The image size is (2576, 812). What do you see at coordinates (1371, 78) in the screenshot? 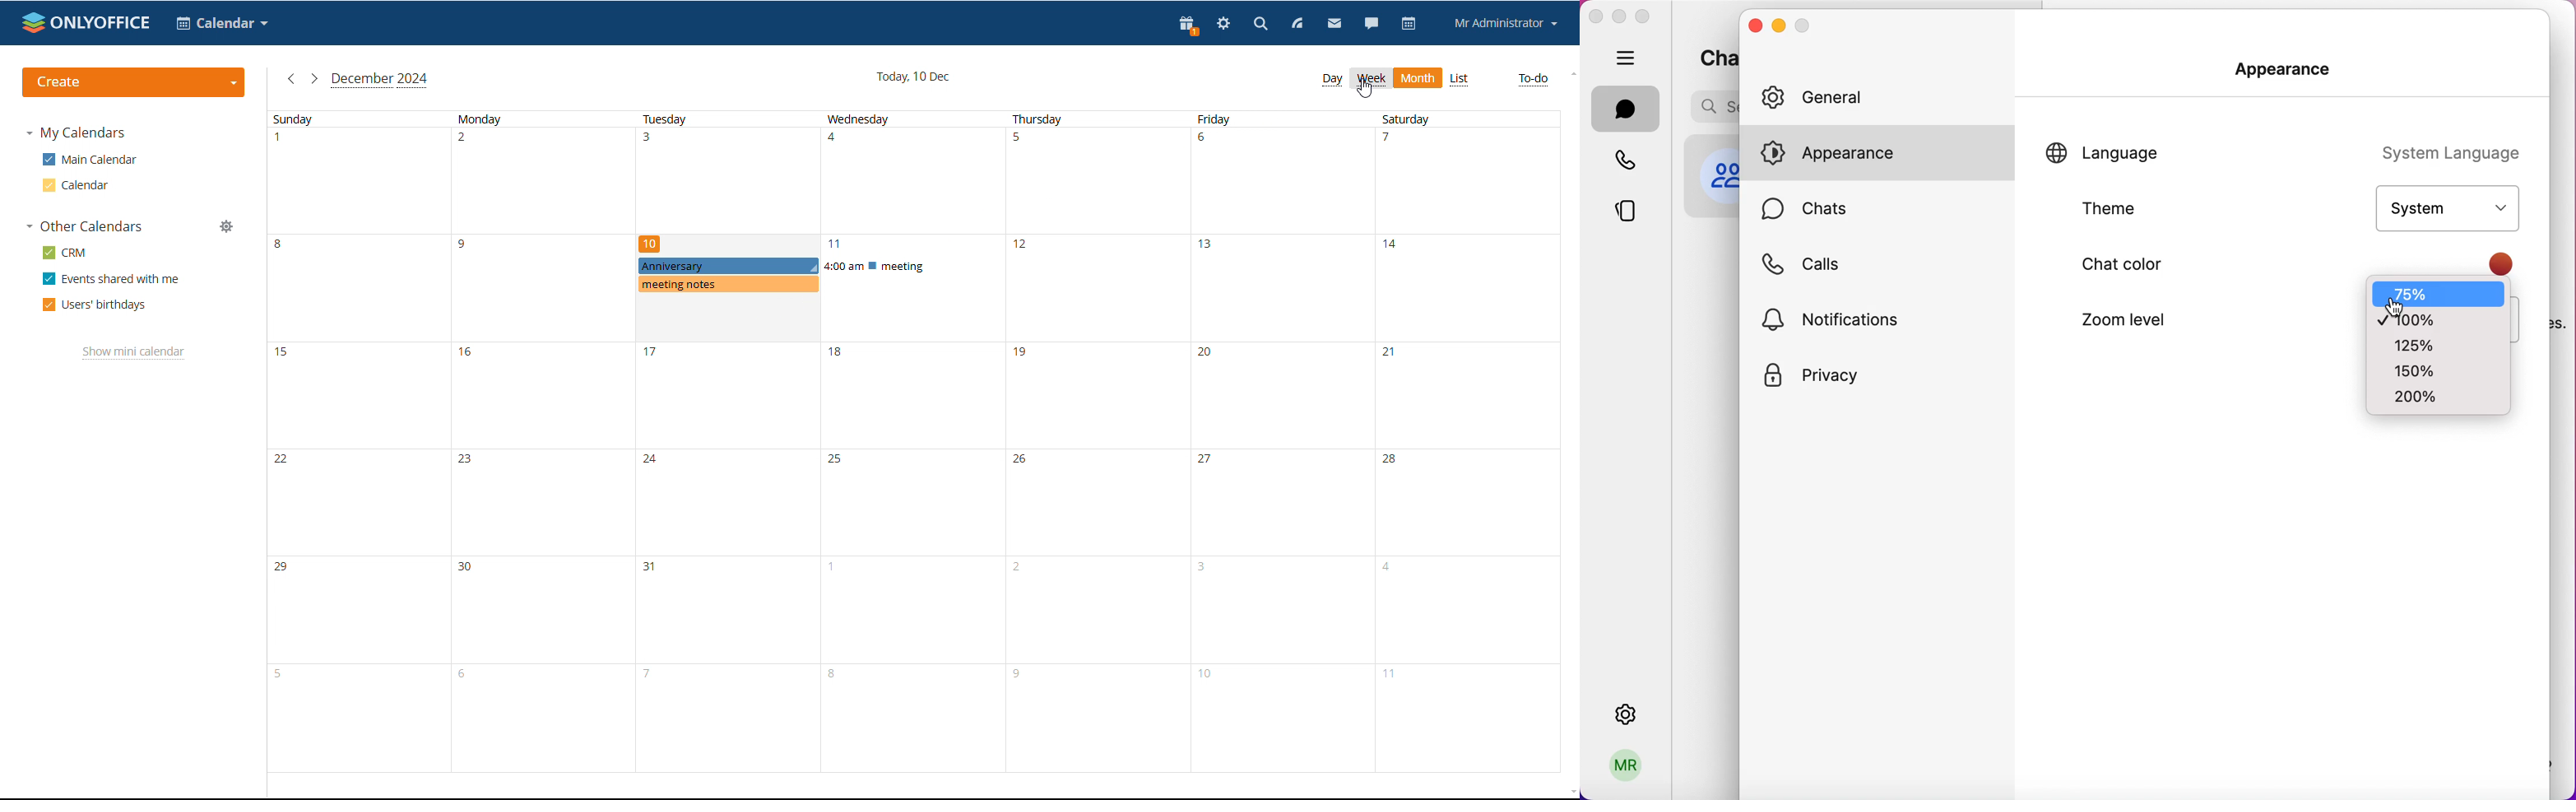
I see `week view` at bounding box center [1371, 78].